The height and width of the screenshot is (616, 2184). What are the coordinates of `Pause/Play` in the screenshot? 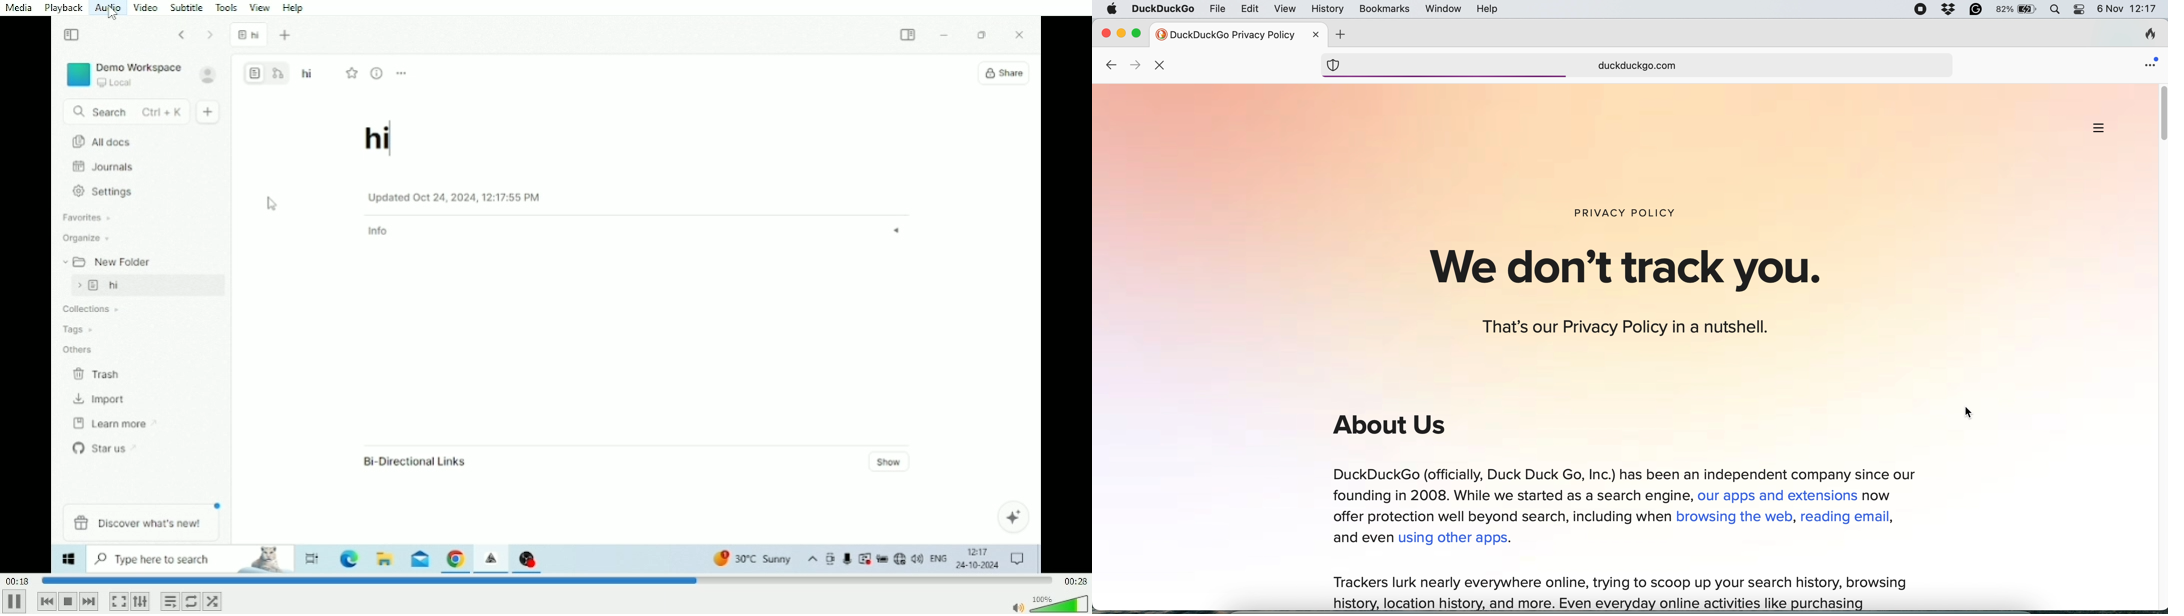 It's located at (15, 601).